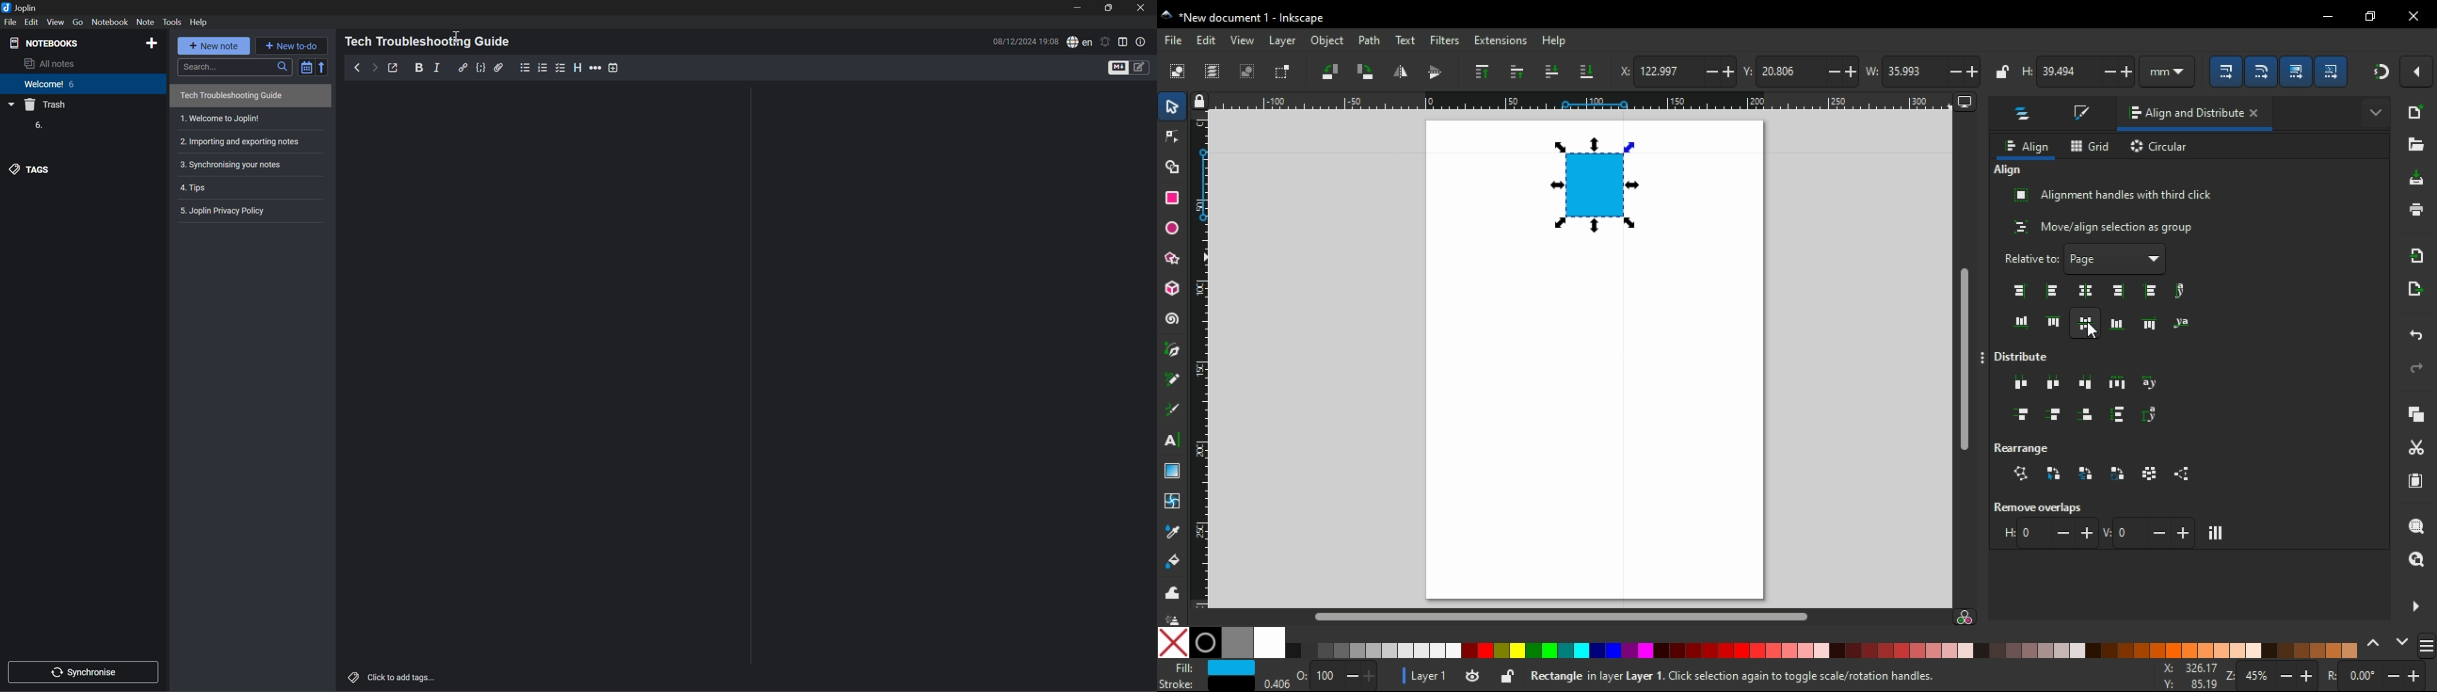  Describe the element at coordinates (1128, 67) in the screenshot. I see `Toggle editors` at that location.